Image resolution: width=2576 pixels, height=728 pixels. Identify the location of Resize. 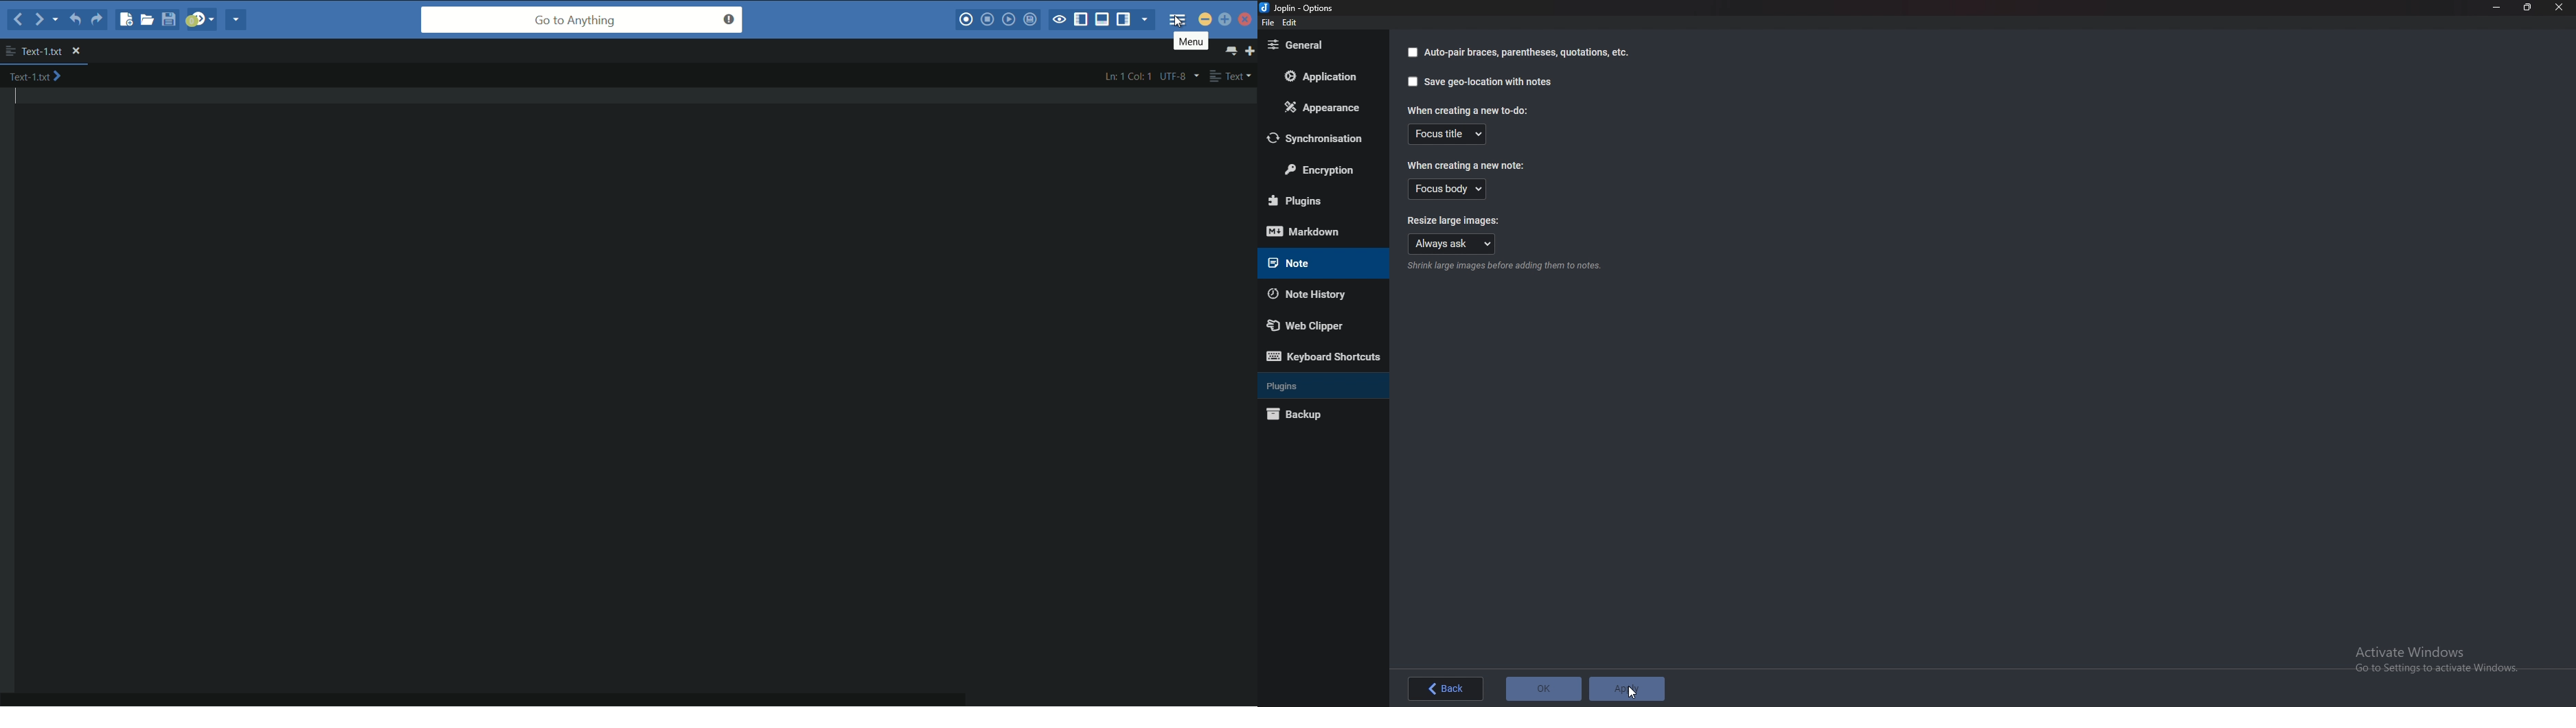
(2530, 8).